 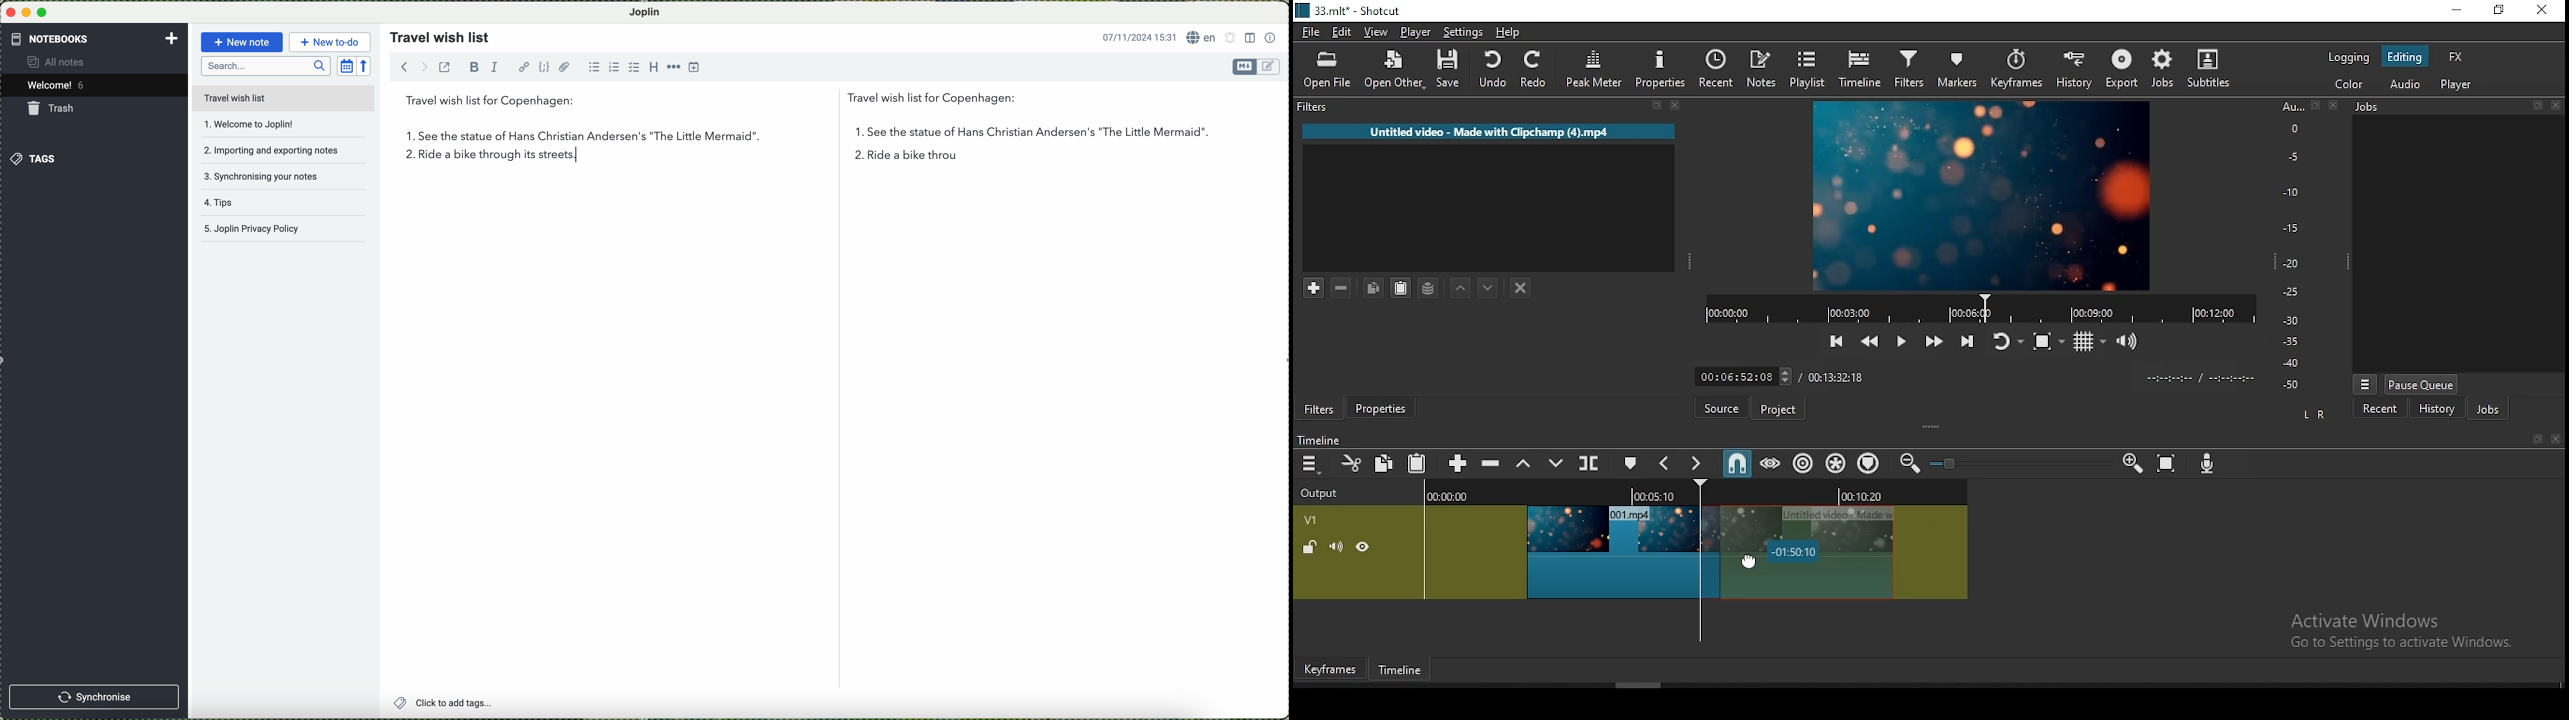 What do you see at coordinates (1592, 465) in the screenshot?
I see `split at playhead` at bounding box center [1592, 465].